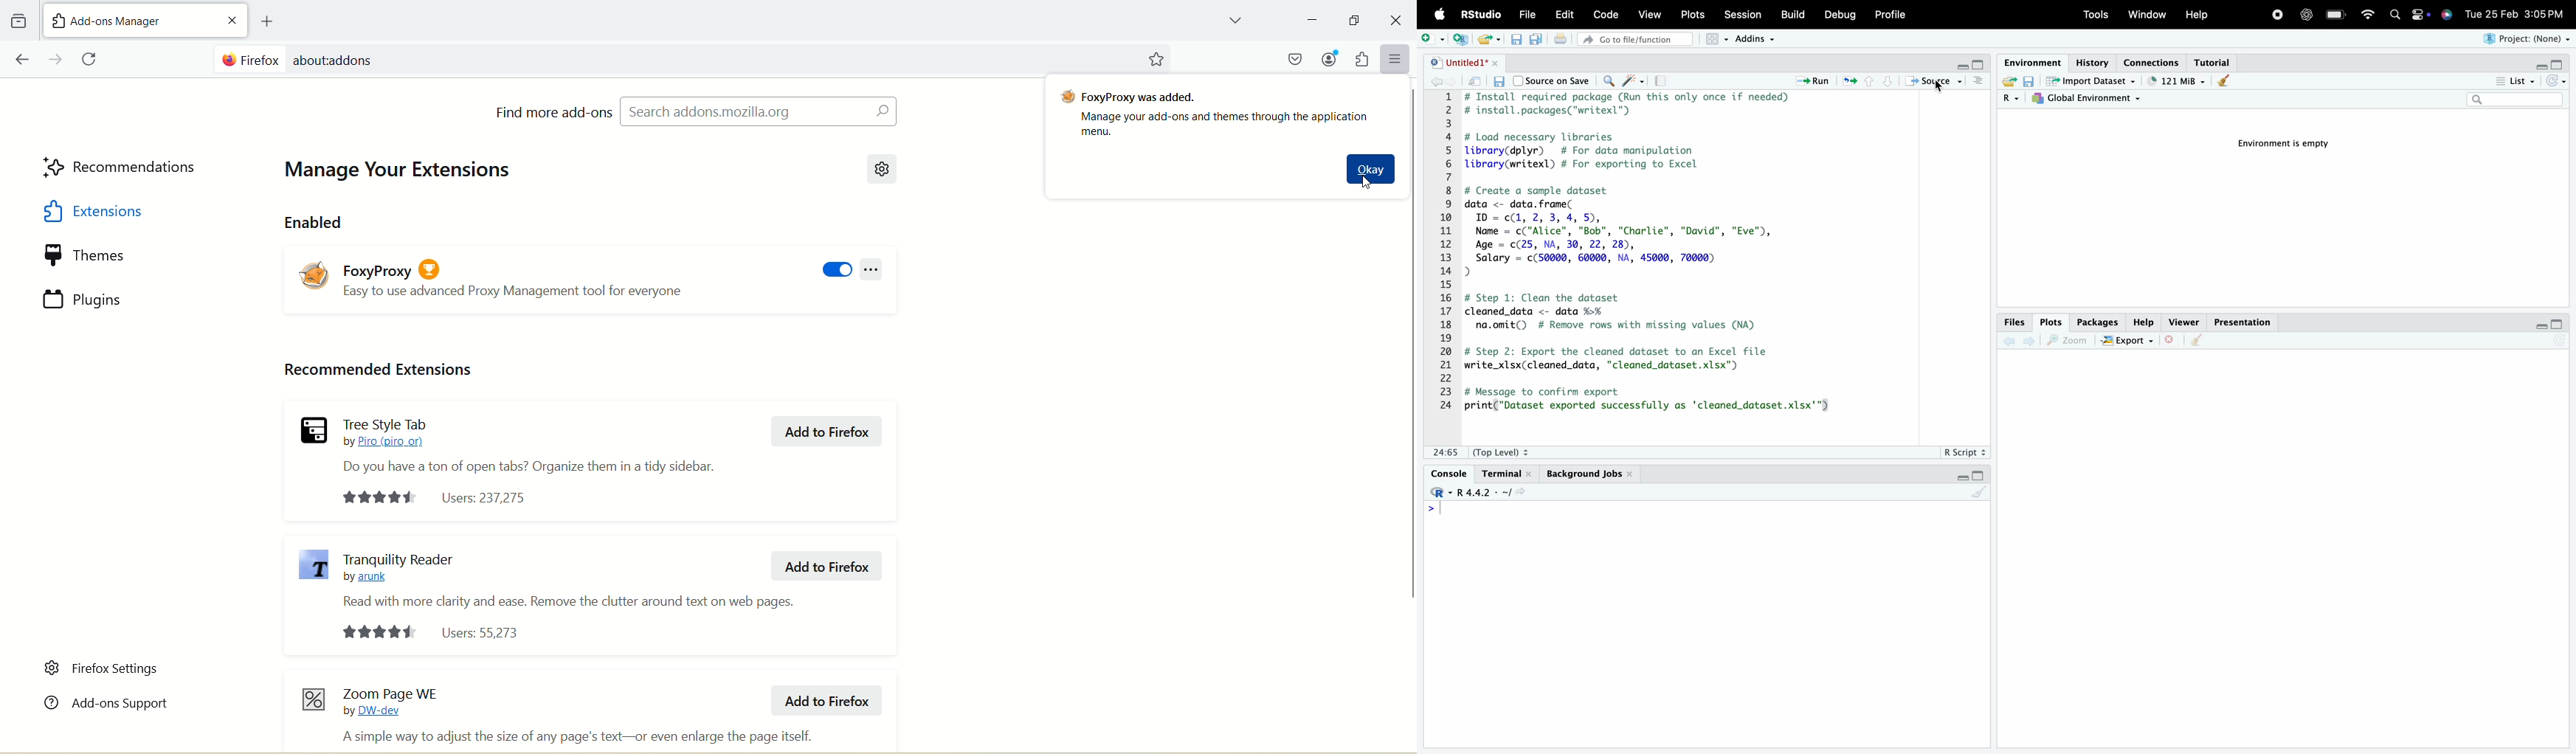  What do you see at coordinates (1529, 16) in the screenshot?
I see `File` at bounding box center [1529, 16].